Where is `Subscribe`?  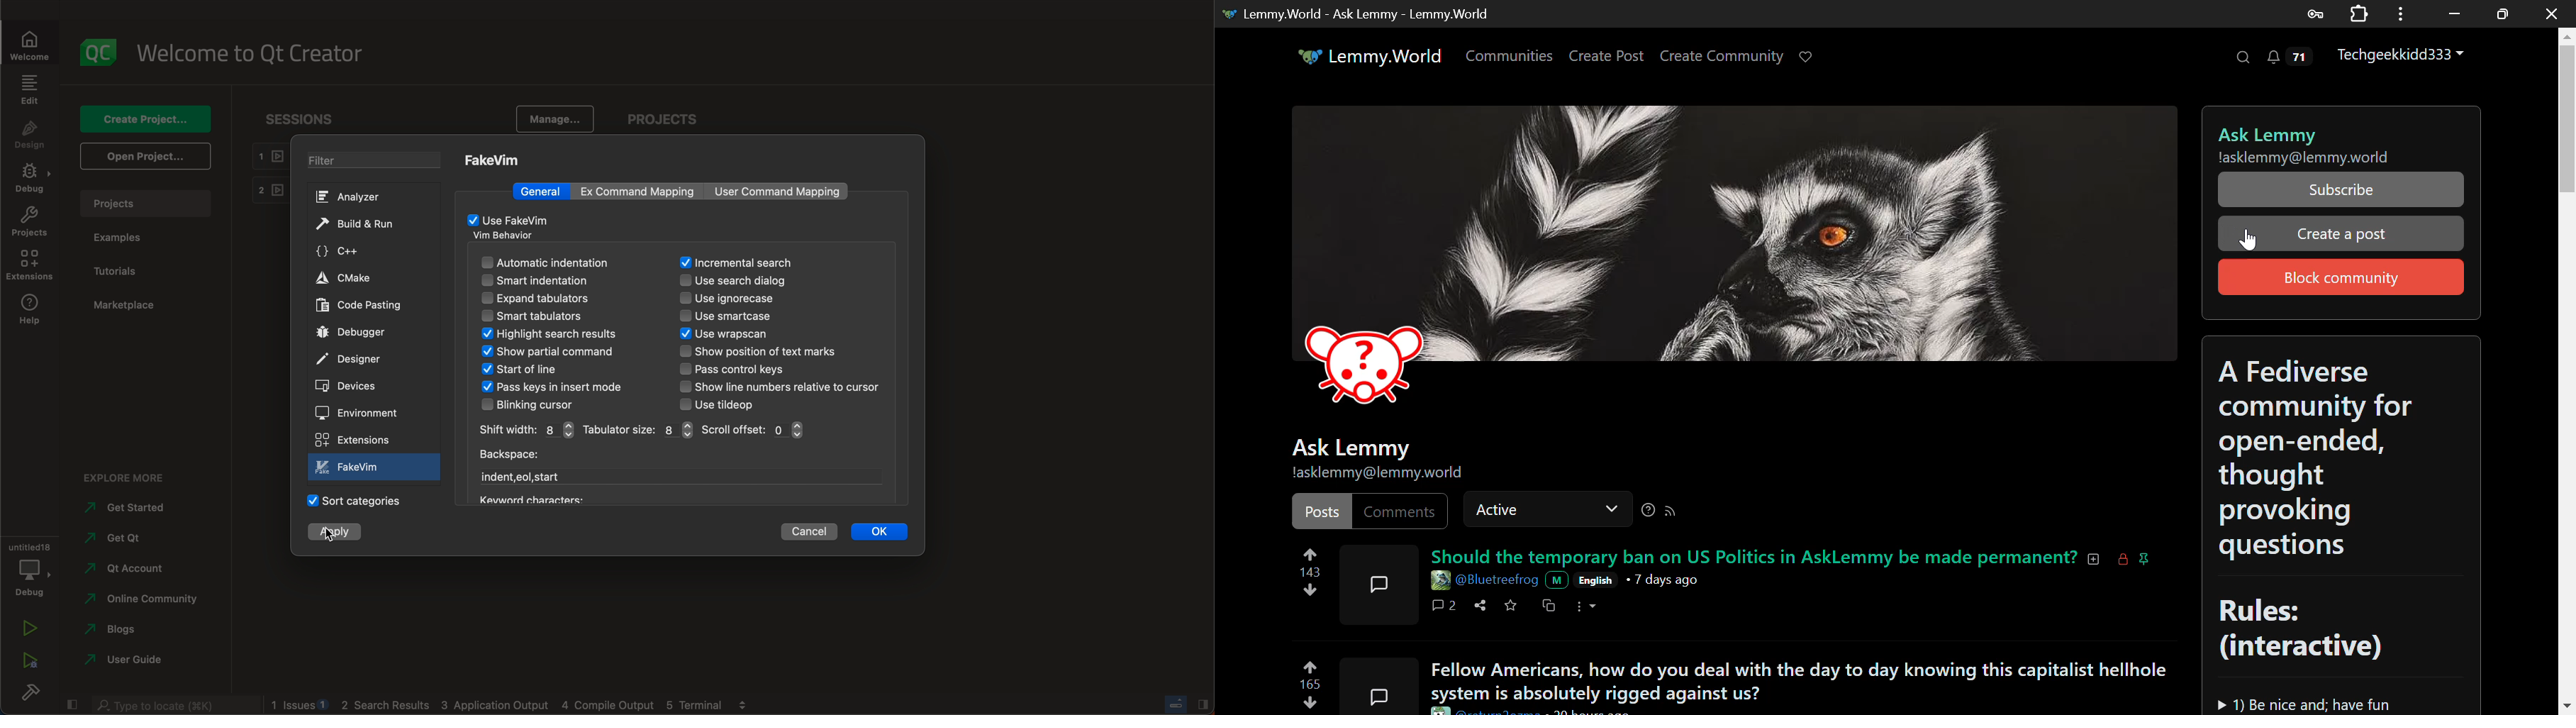 Subscribe is located at coordinates (2343, 189).